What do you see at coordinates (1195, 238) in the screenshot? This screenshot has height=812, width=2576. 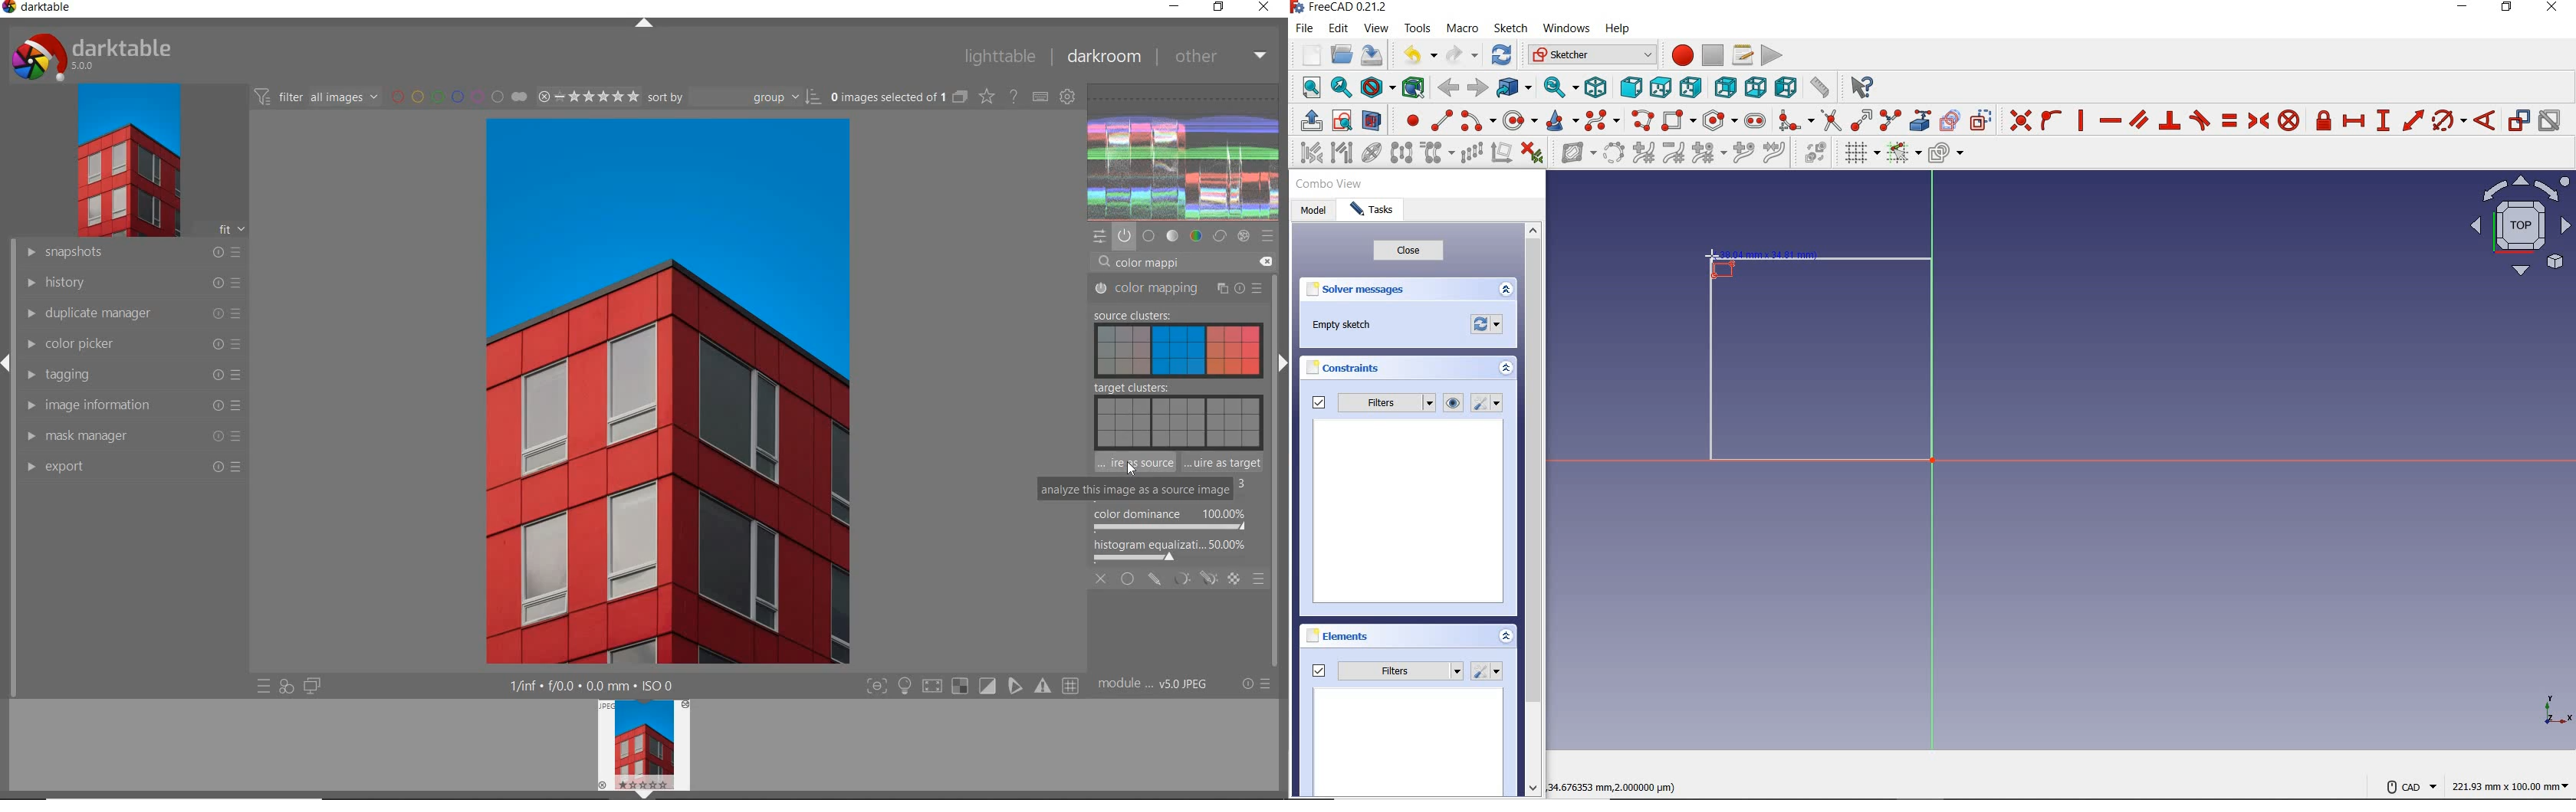 I see `color` at bounding box center [1195, 238].